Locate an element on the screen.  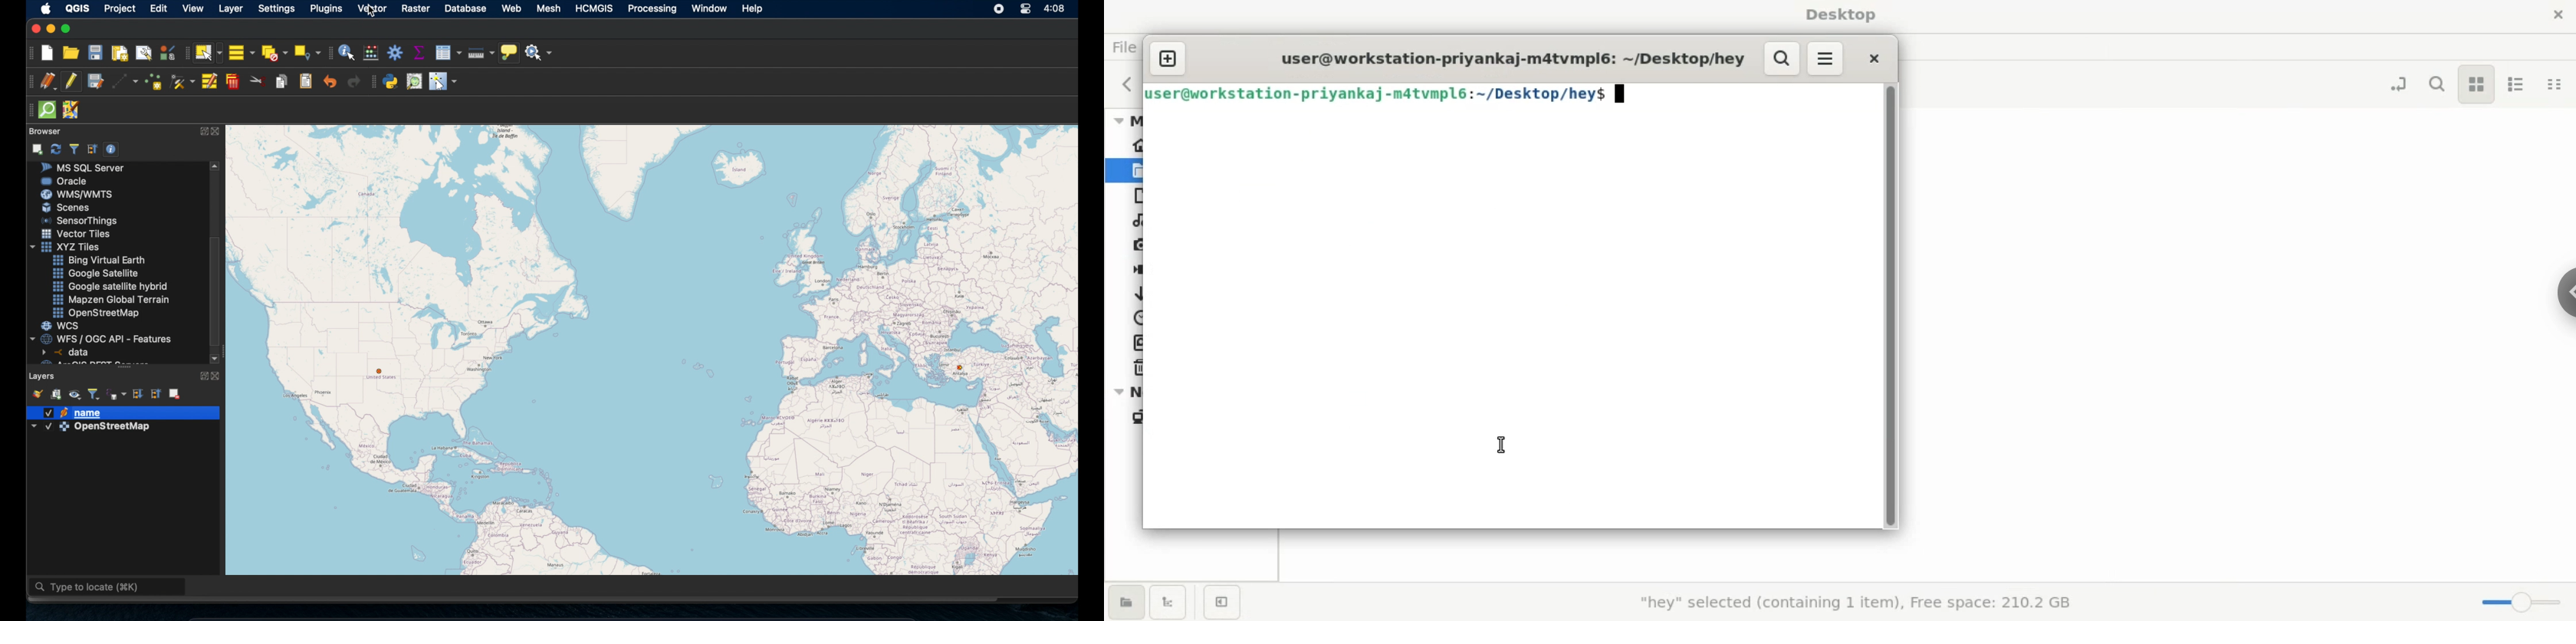
digitize with segment is located at coordinates (125, 82).